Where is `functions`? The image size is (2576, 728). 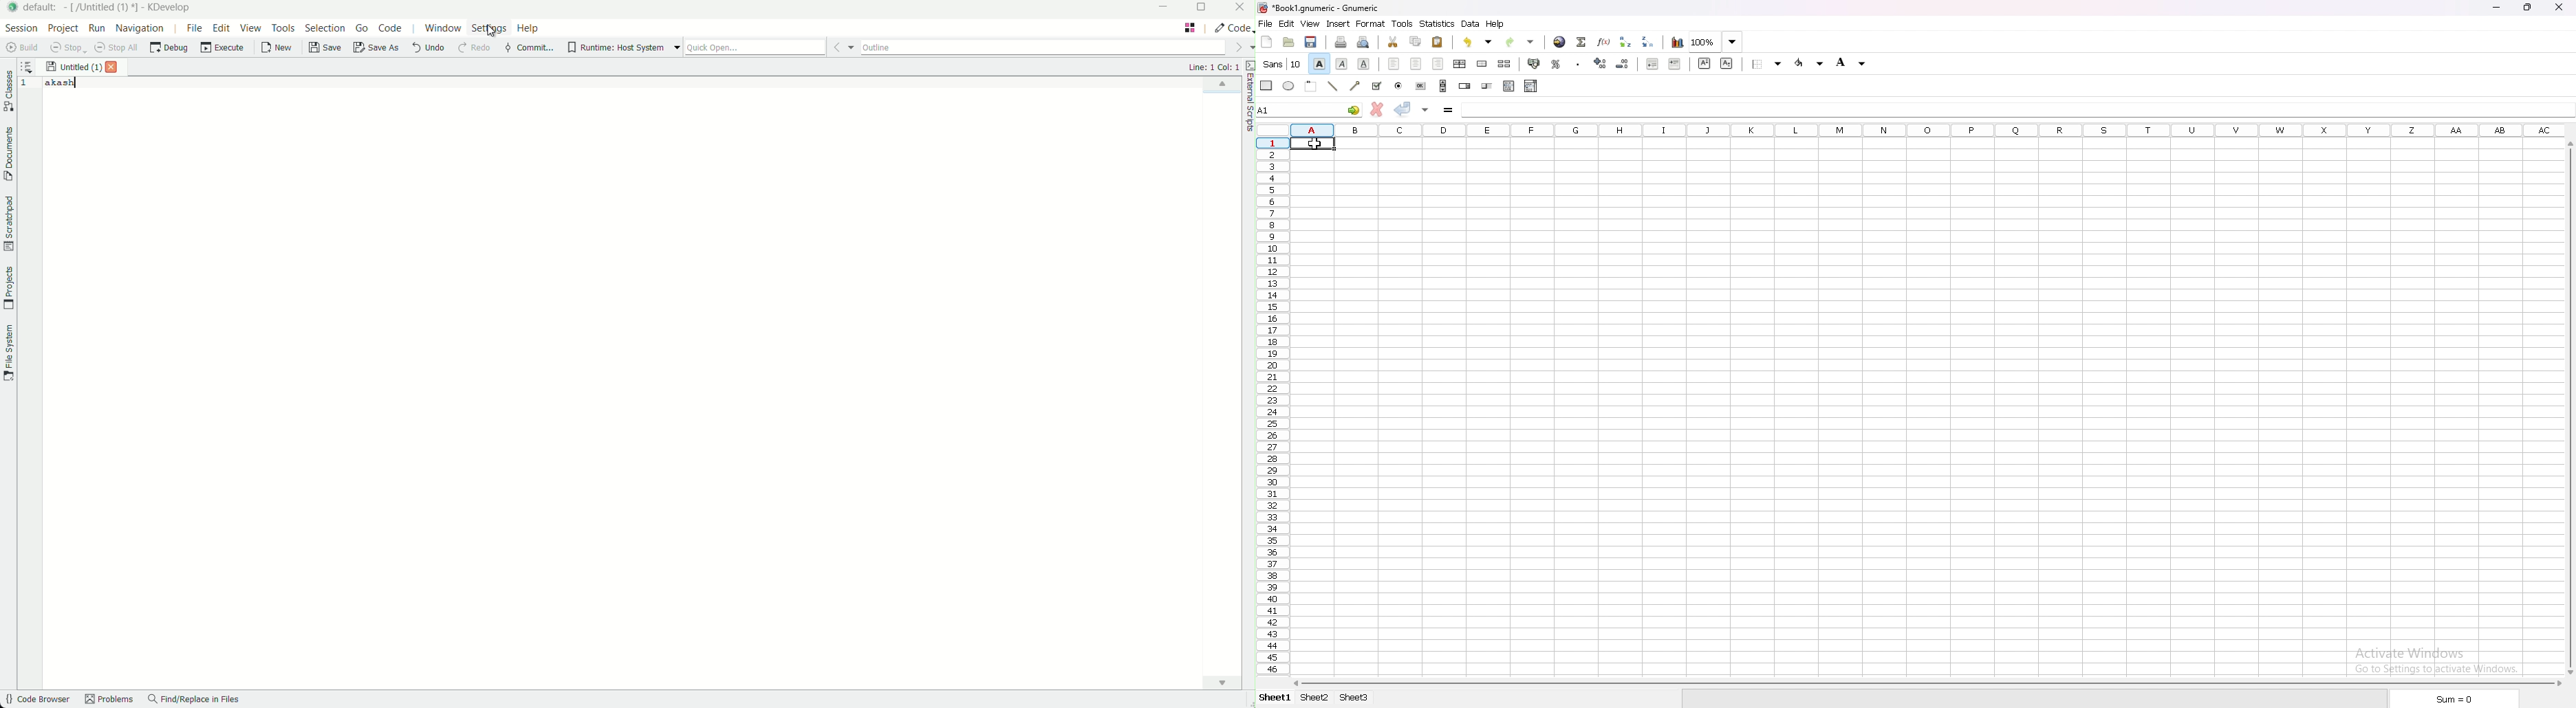
functions is located at coordinates (1604, 42).